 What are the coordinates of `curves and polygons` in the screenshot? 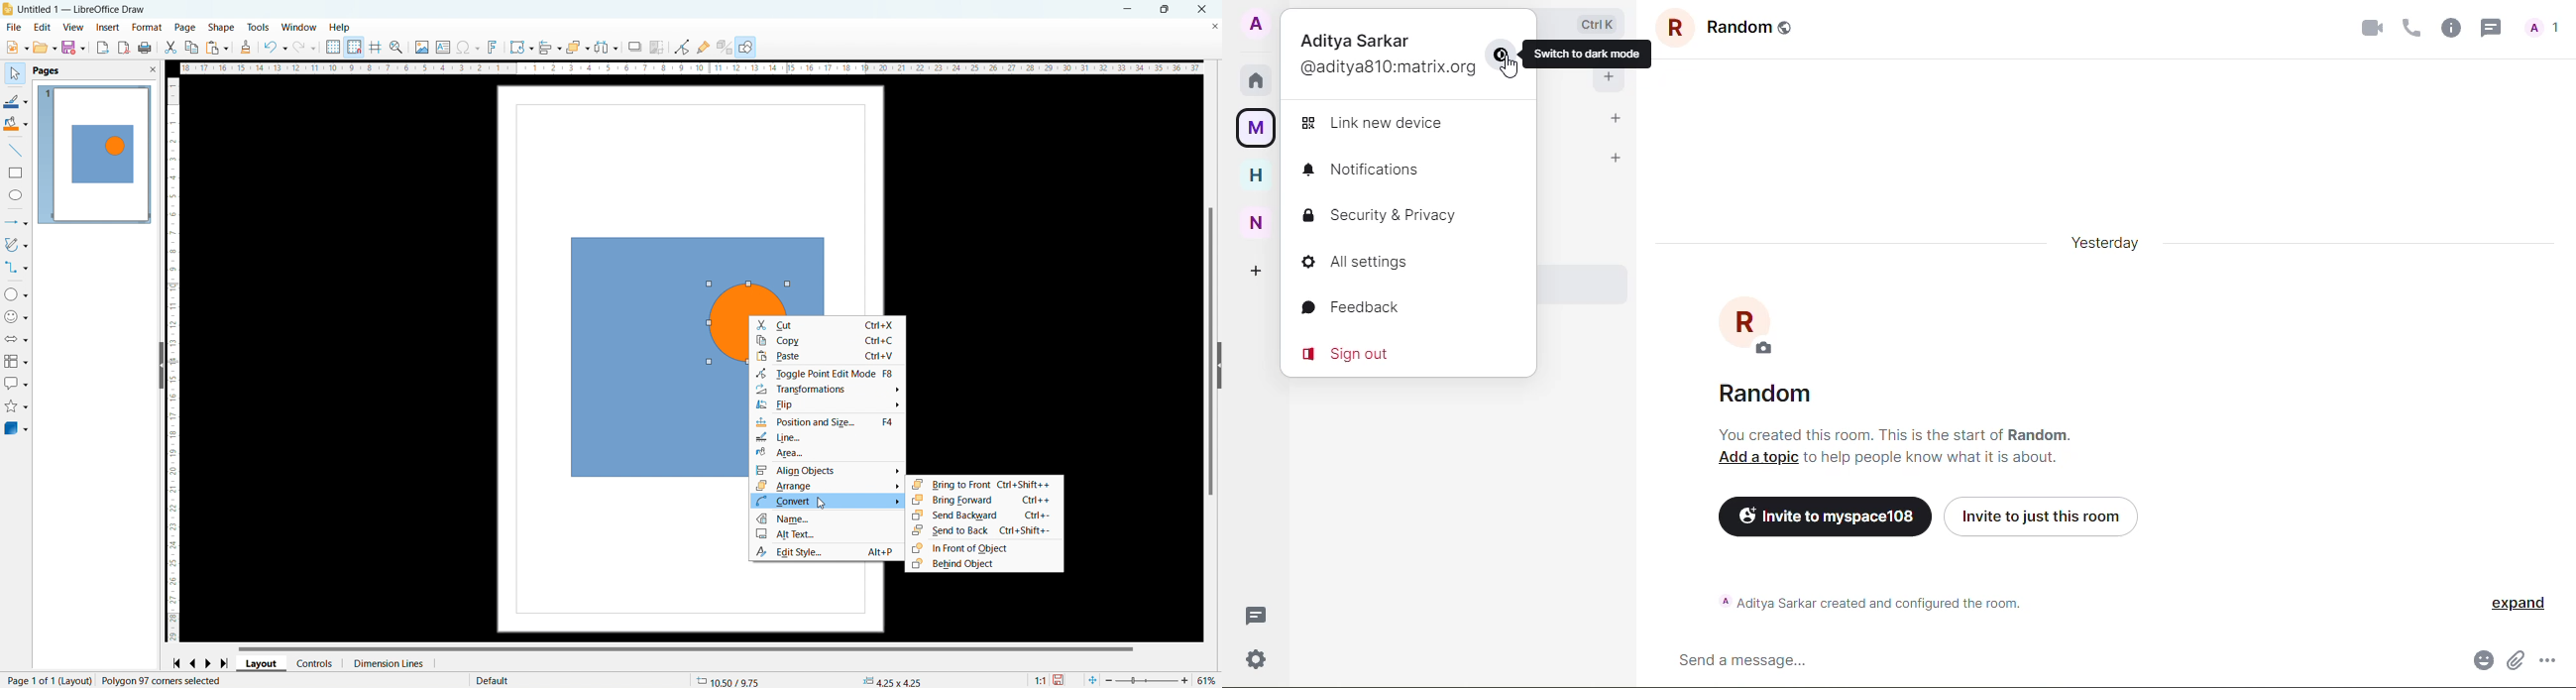 It's located at (16, 245).